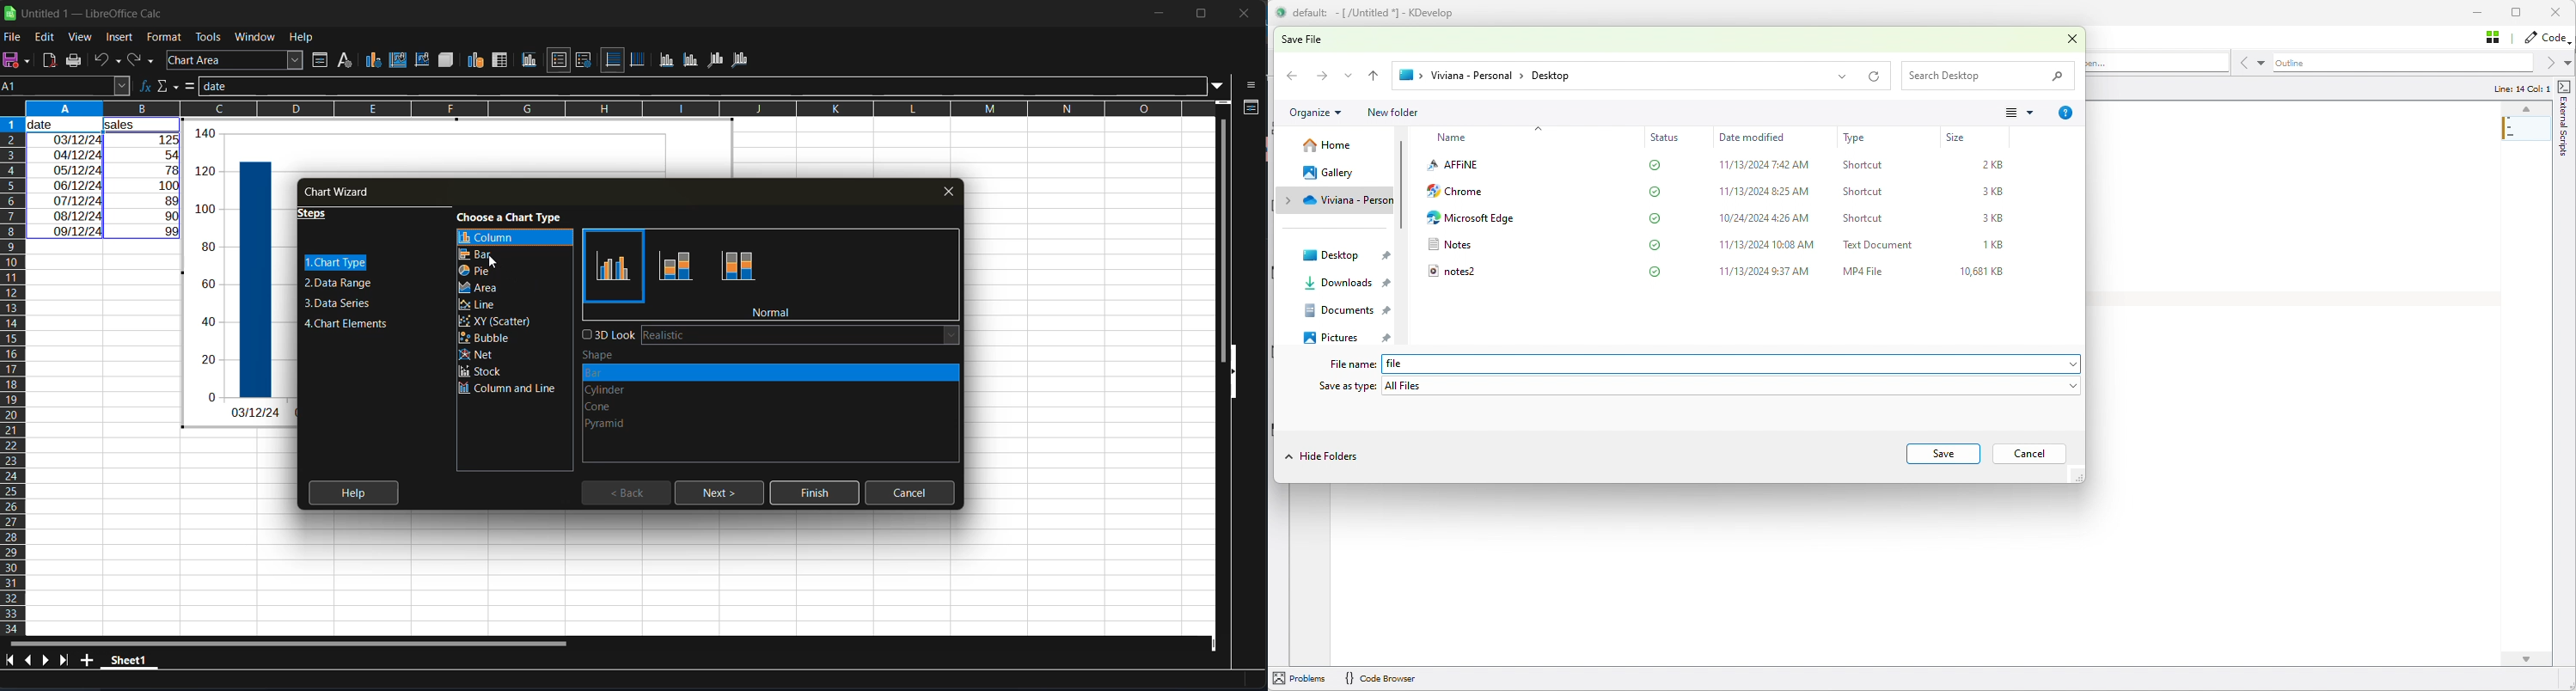 This screenshot has width=2576, height=700. Describe the element at coordinates (1996, 217) in the screenshot. I see `3KB` at that location.